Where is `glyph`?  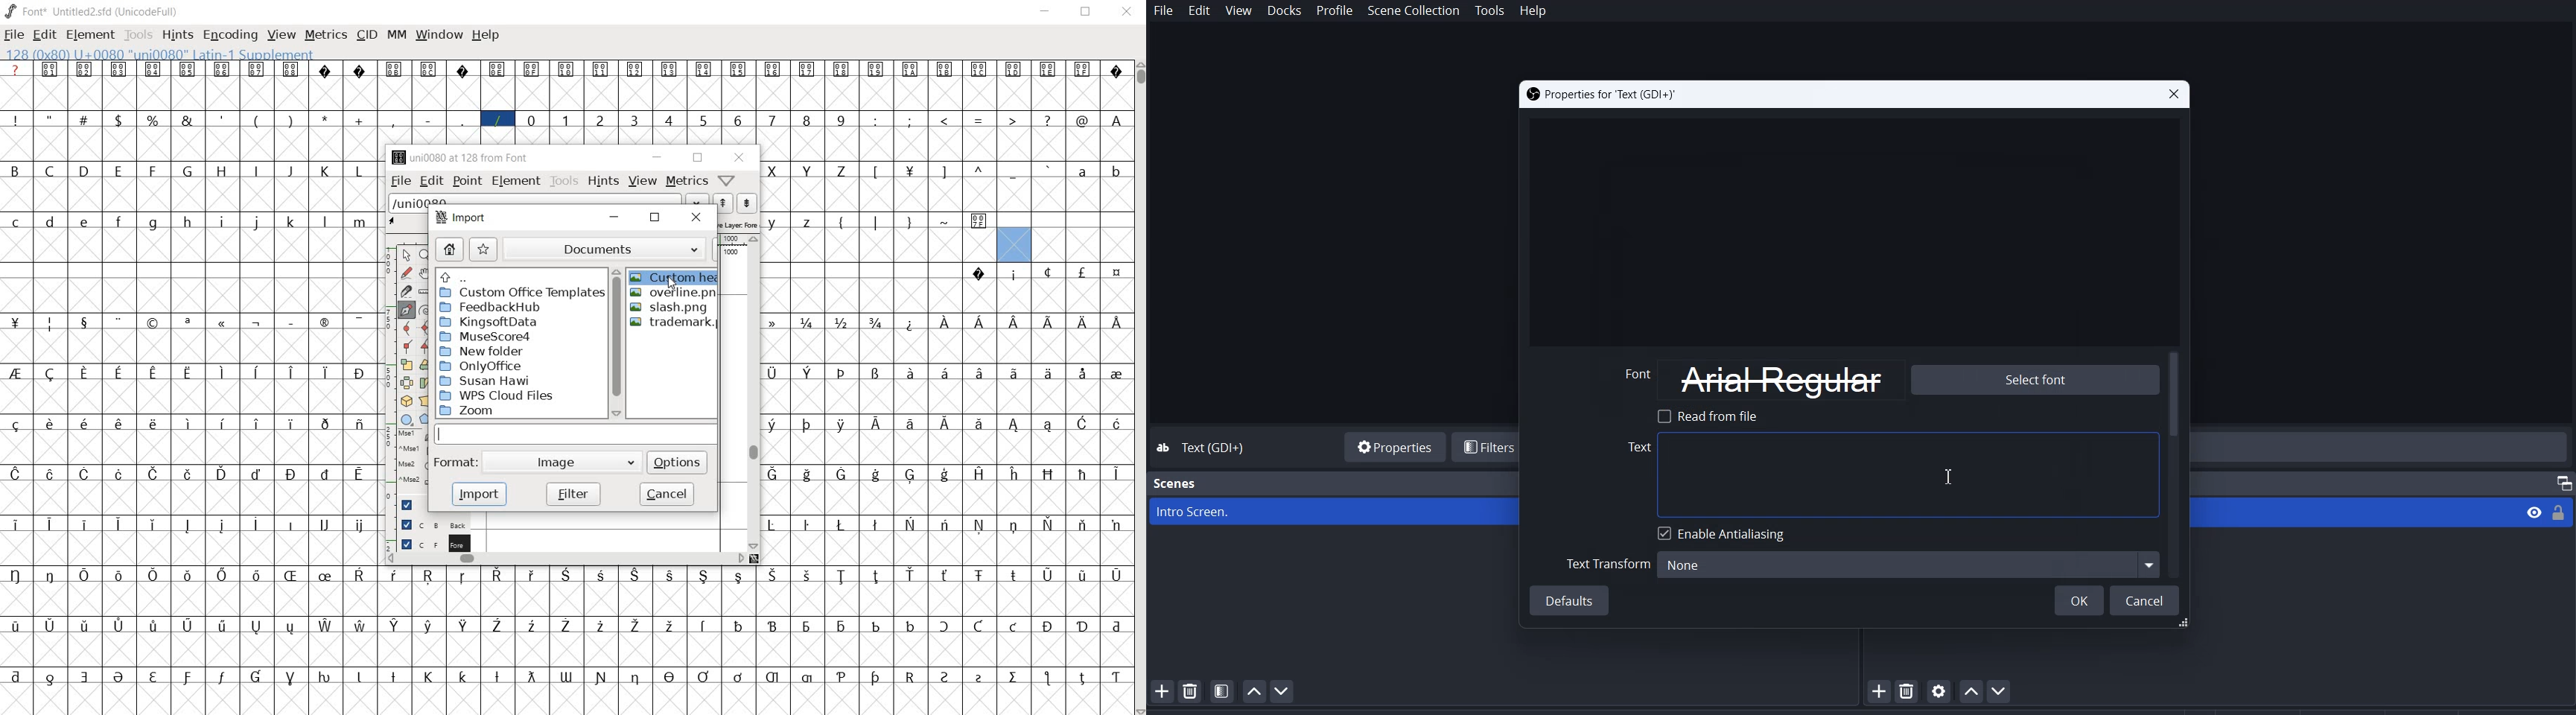 glyph is located at coordinates (325, 524).